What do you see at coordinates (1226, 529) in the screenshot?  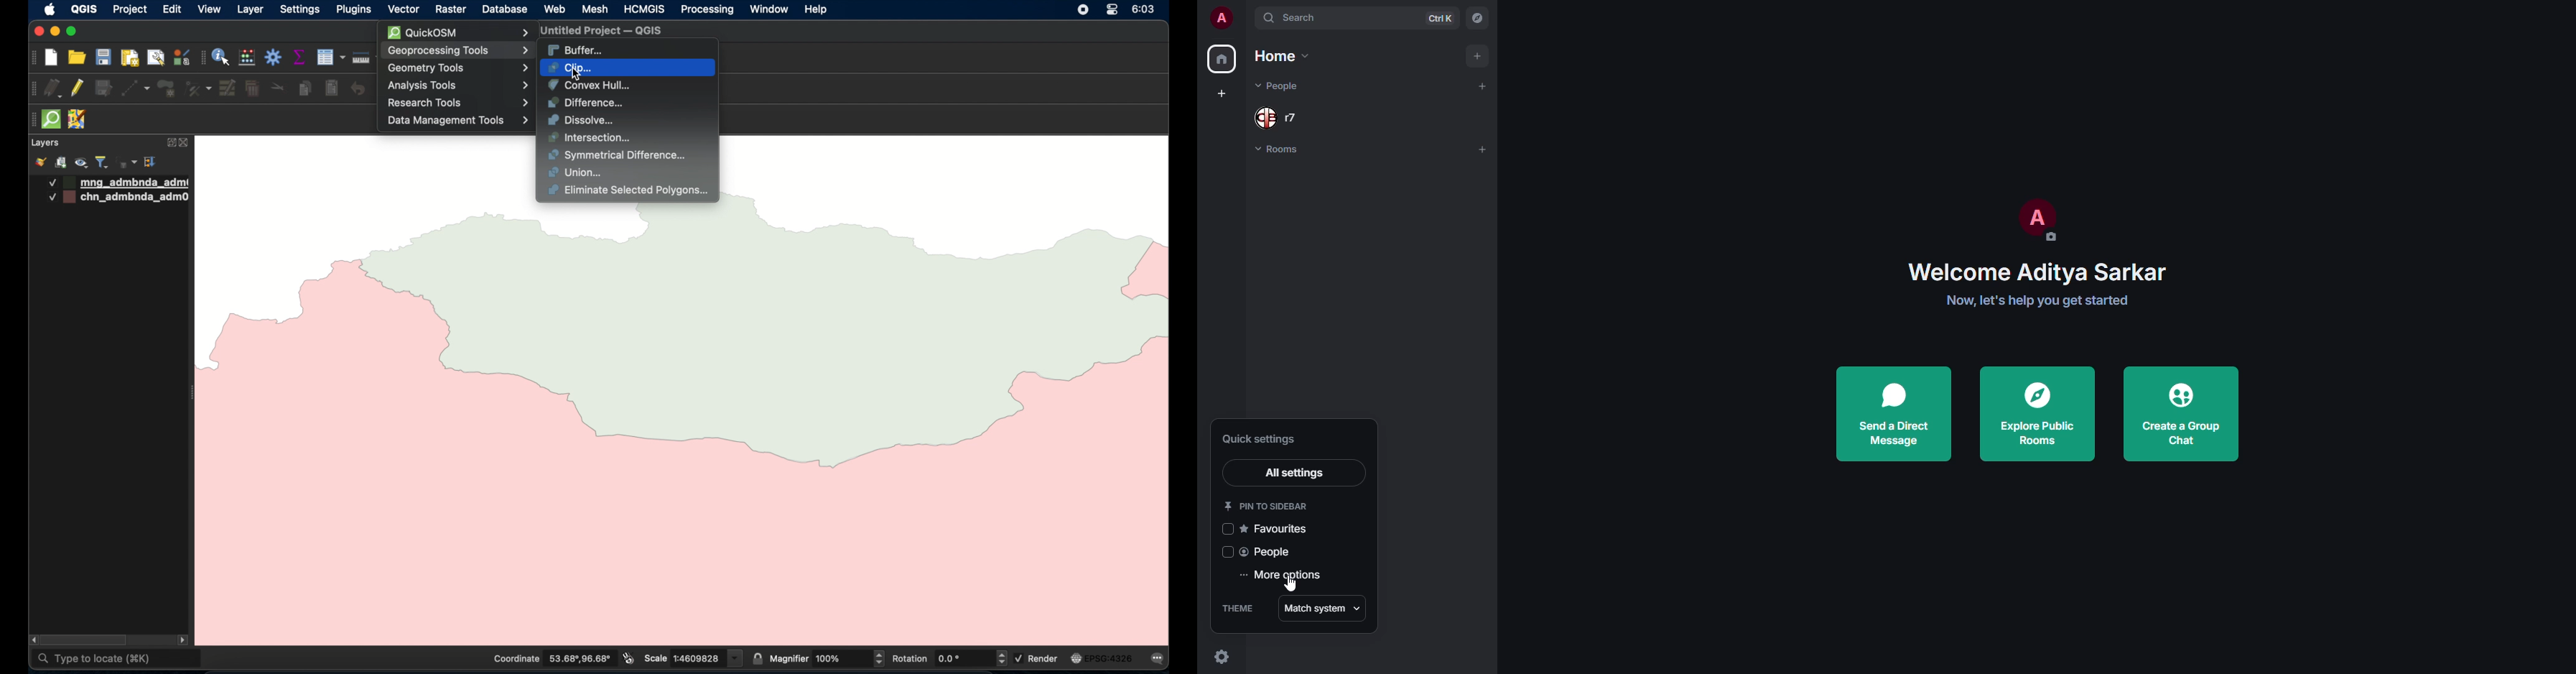 I see `click to enable` at bounding box center [1226, 529].